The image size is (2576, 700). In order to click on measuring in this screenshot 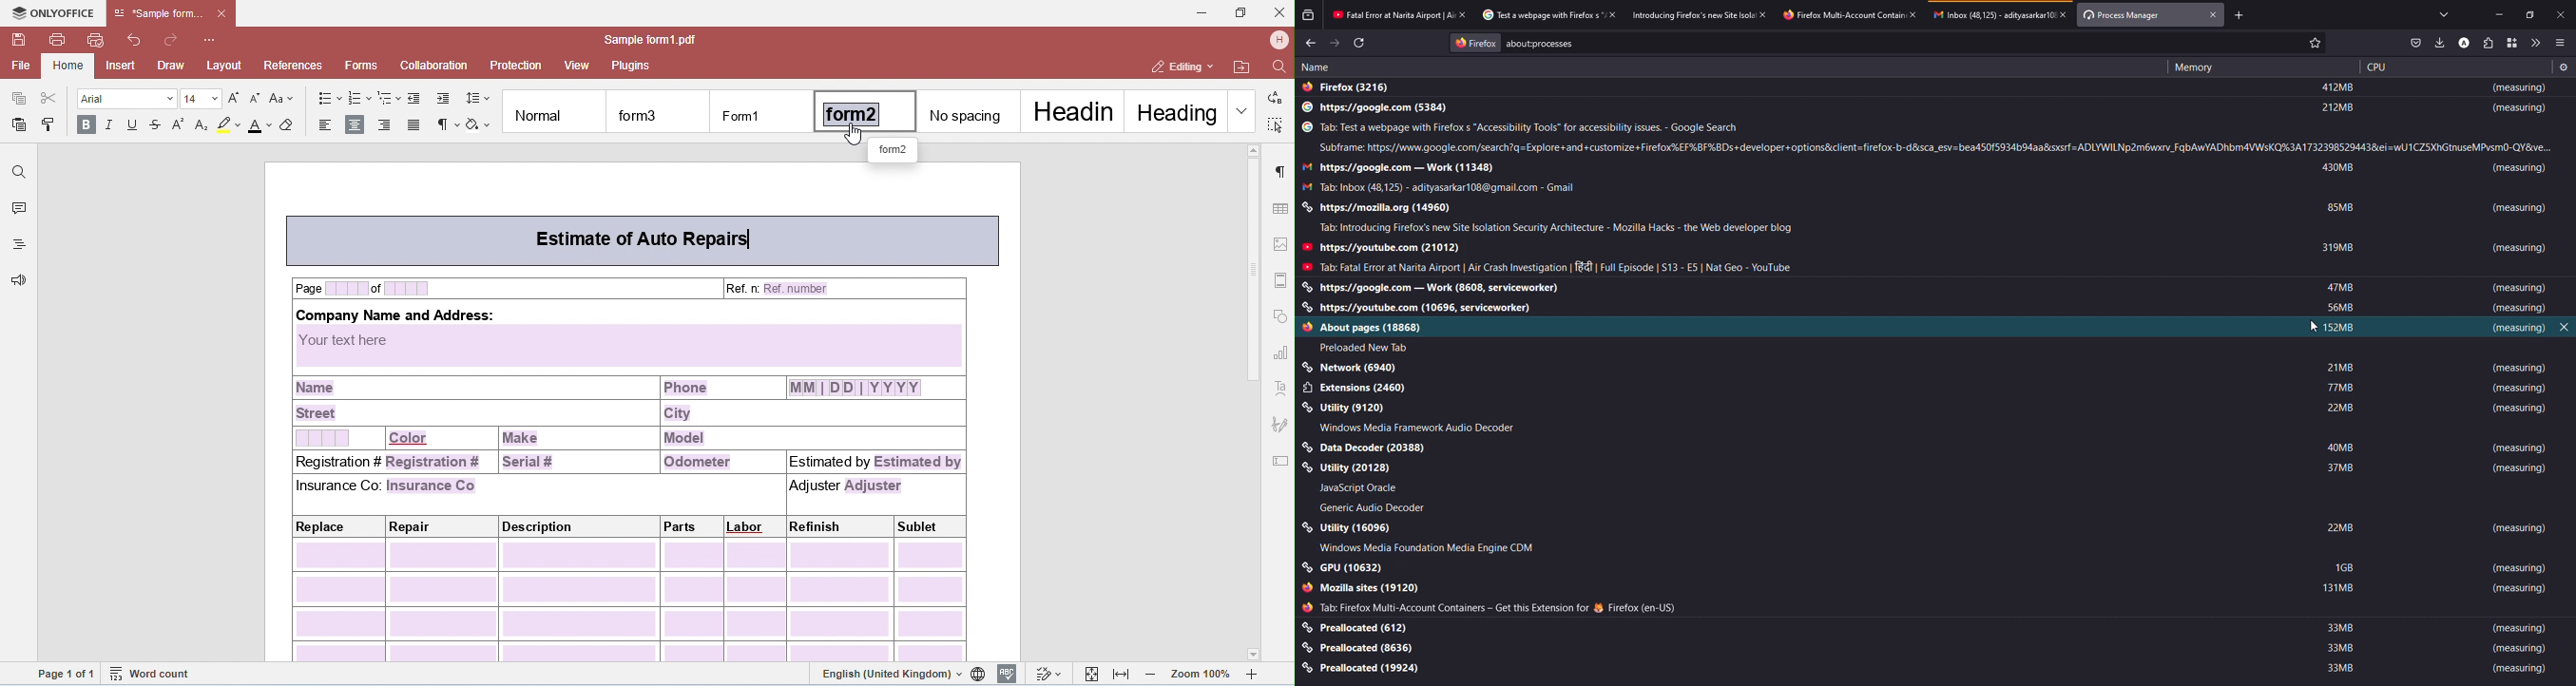, I will do `click(2518, 567)`.